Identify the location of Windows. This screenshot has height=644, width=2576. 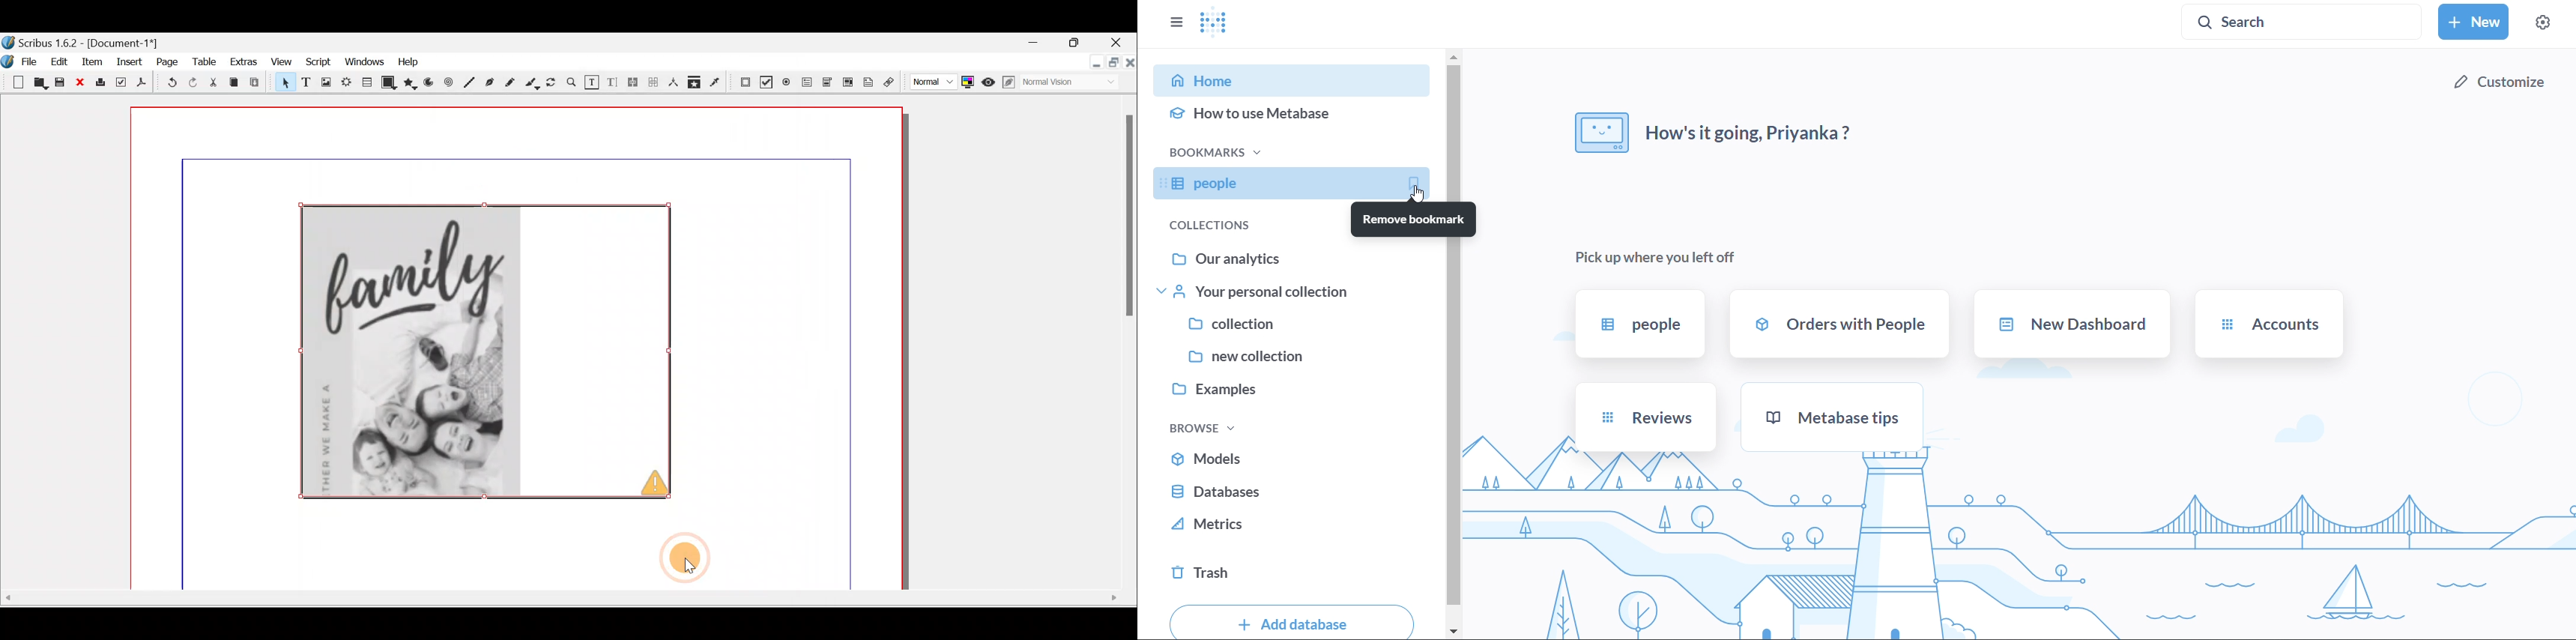
(366, 62).